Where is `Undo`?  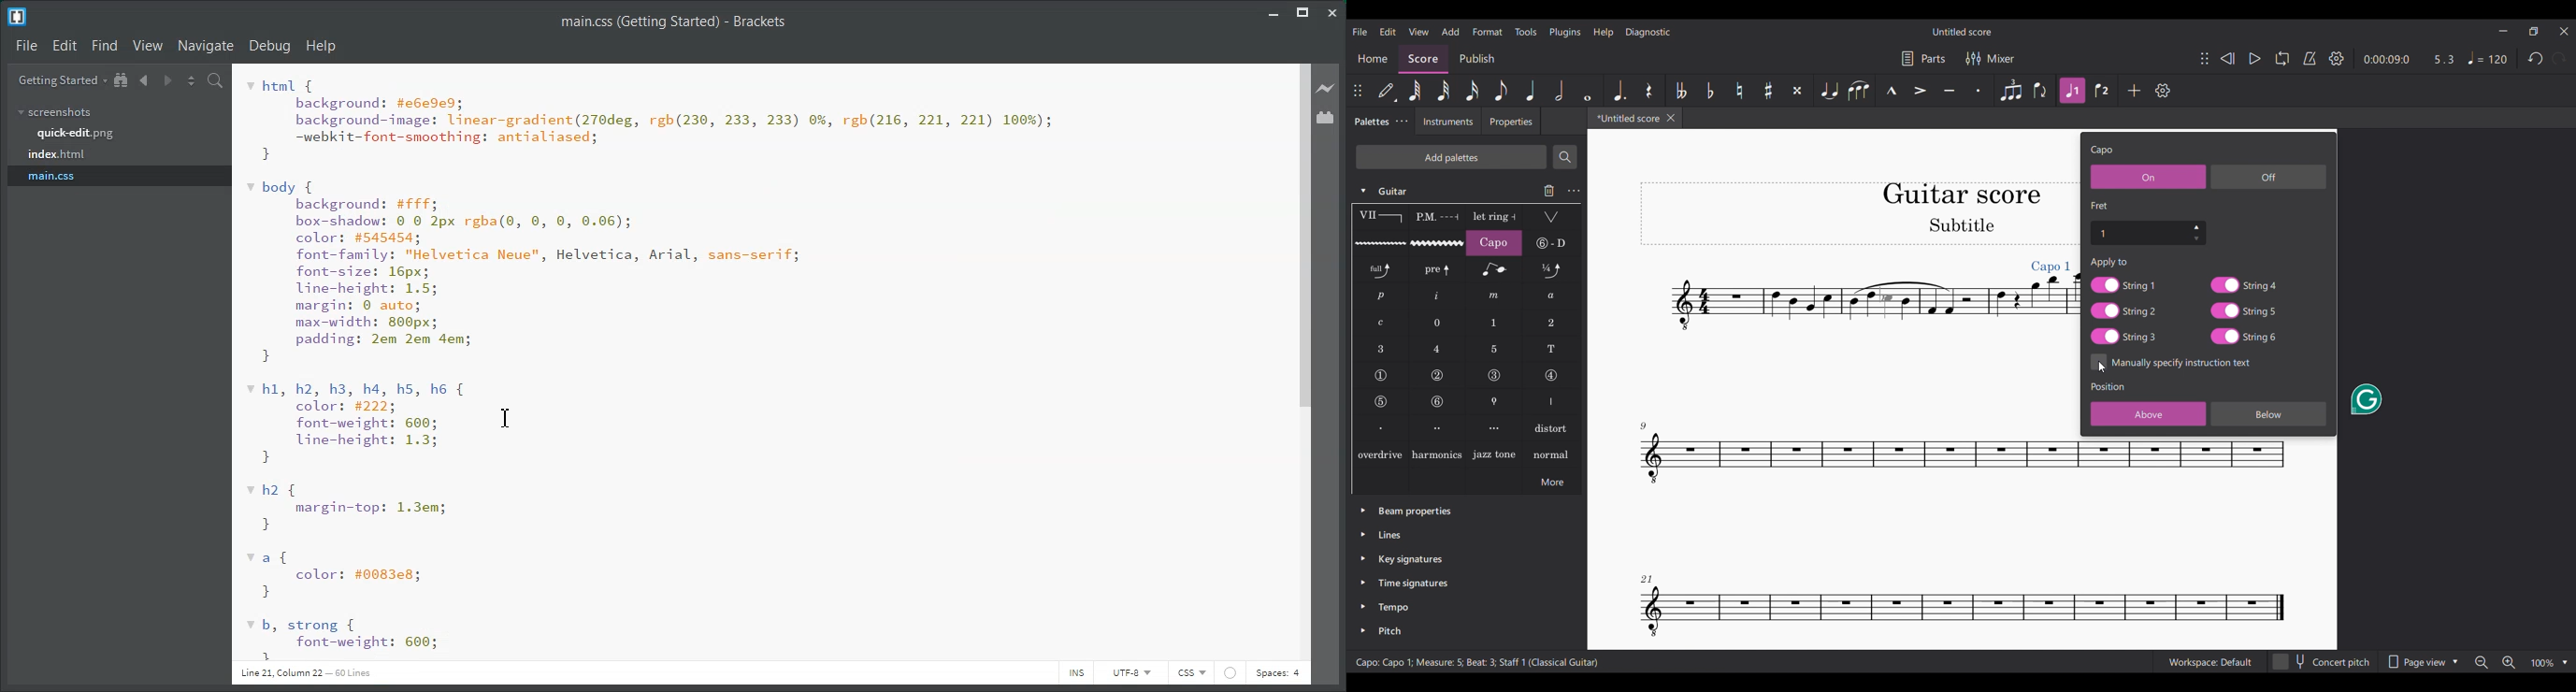
Undo is located at coordinates (2536, 58).